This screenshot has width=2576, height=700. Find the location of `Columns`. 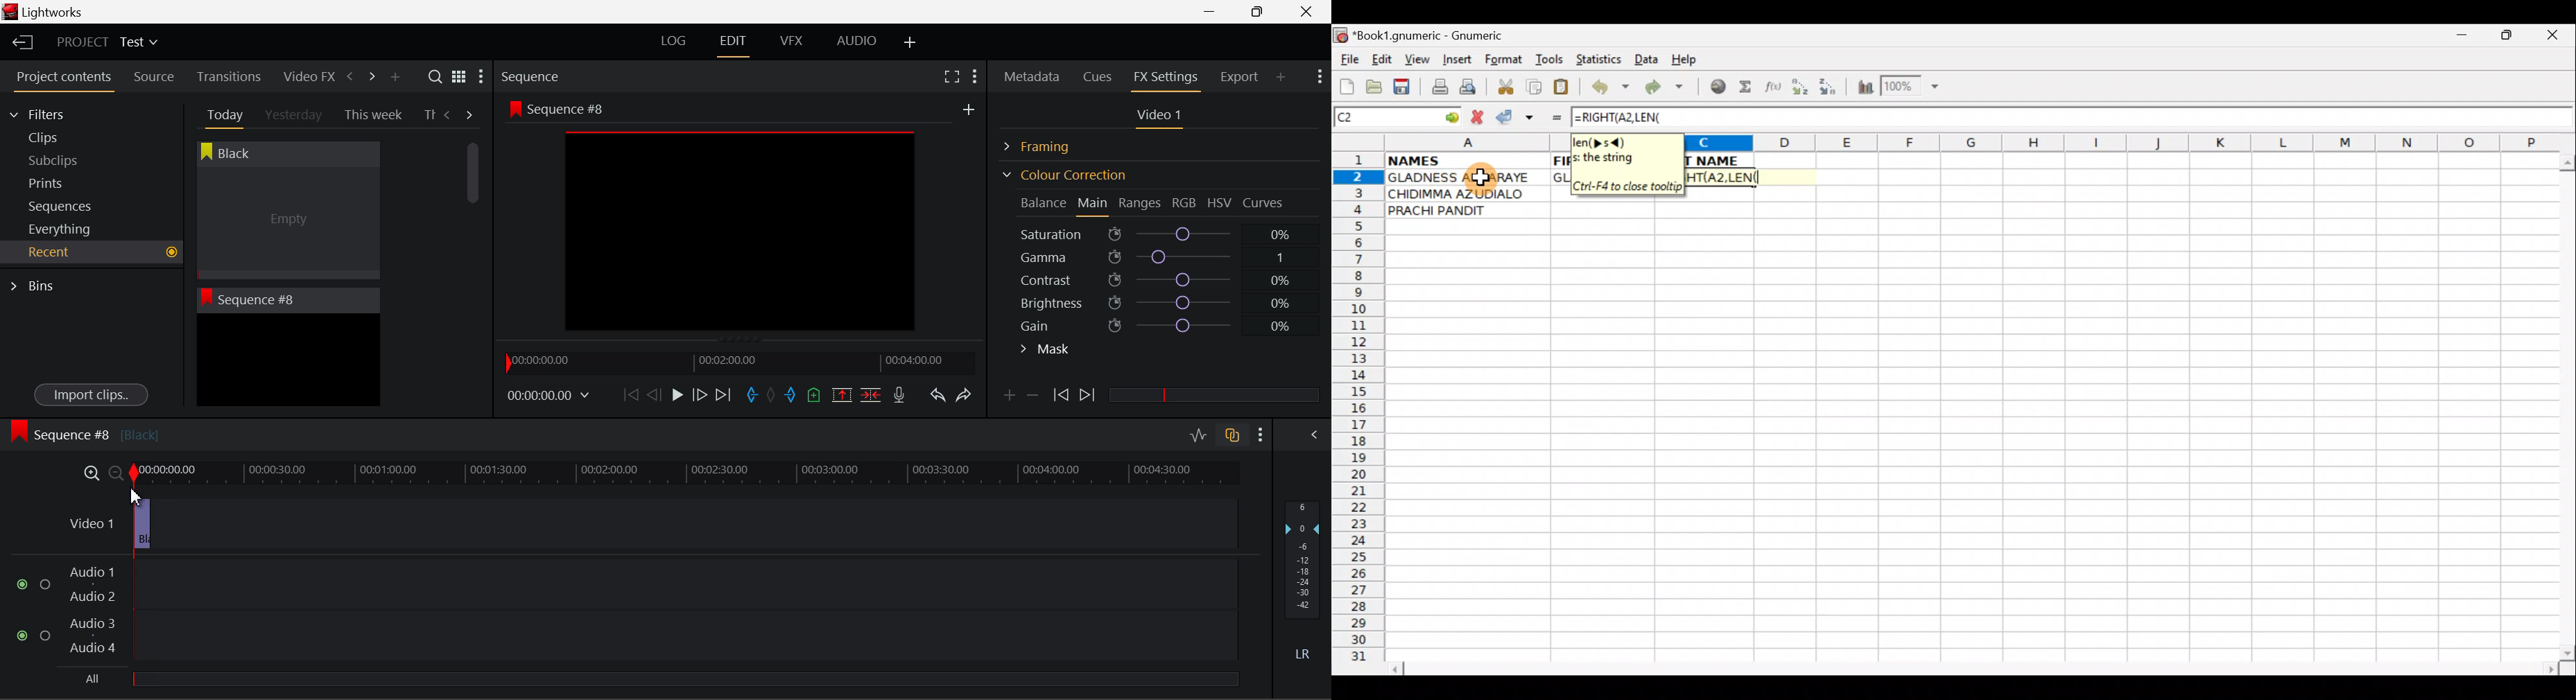

Columns is located at coordinates (2126, 142).